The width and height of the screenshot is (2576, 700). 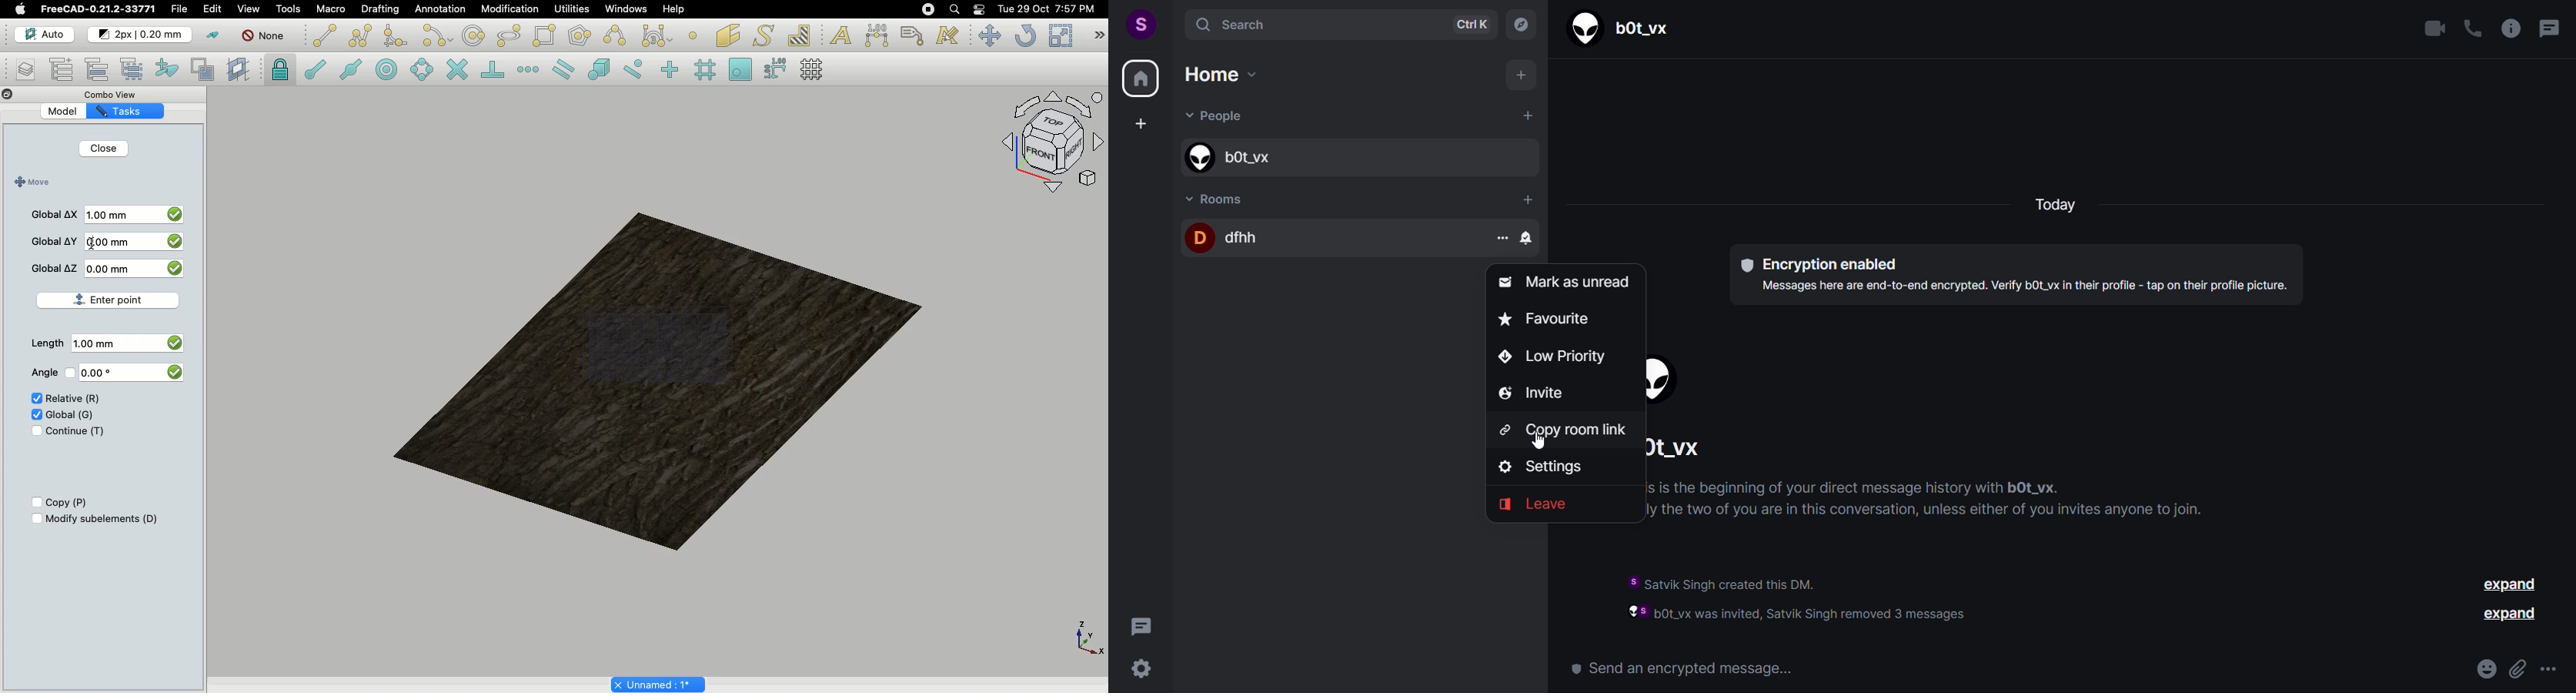 What do you see at coordinates (2054, 206) in the screenshot?
I see `today` at bounding box center [2054, 206].